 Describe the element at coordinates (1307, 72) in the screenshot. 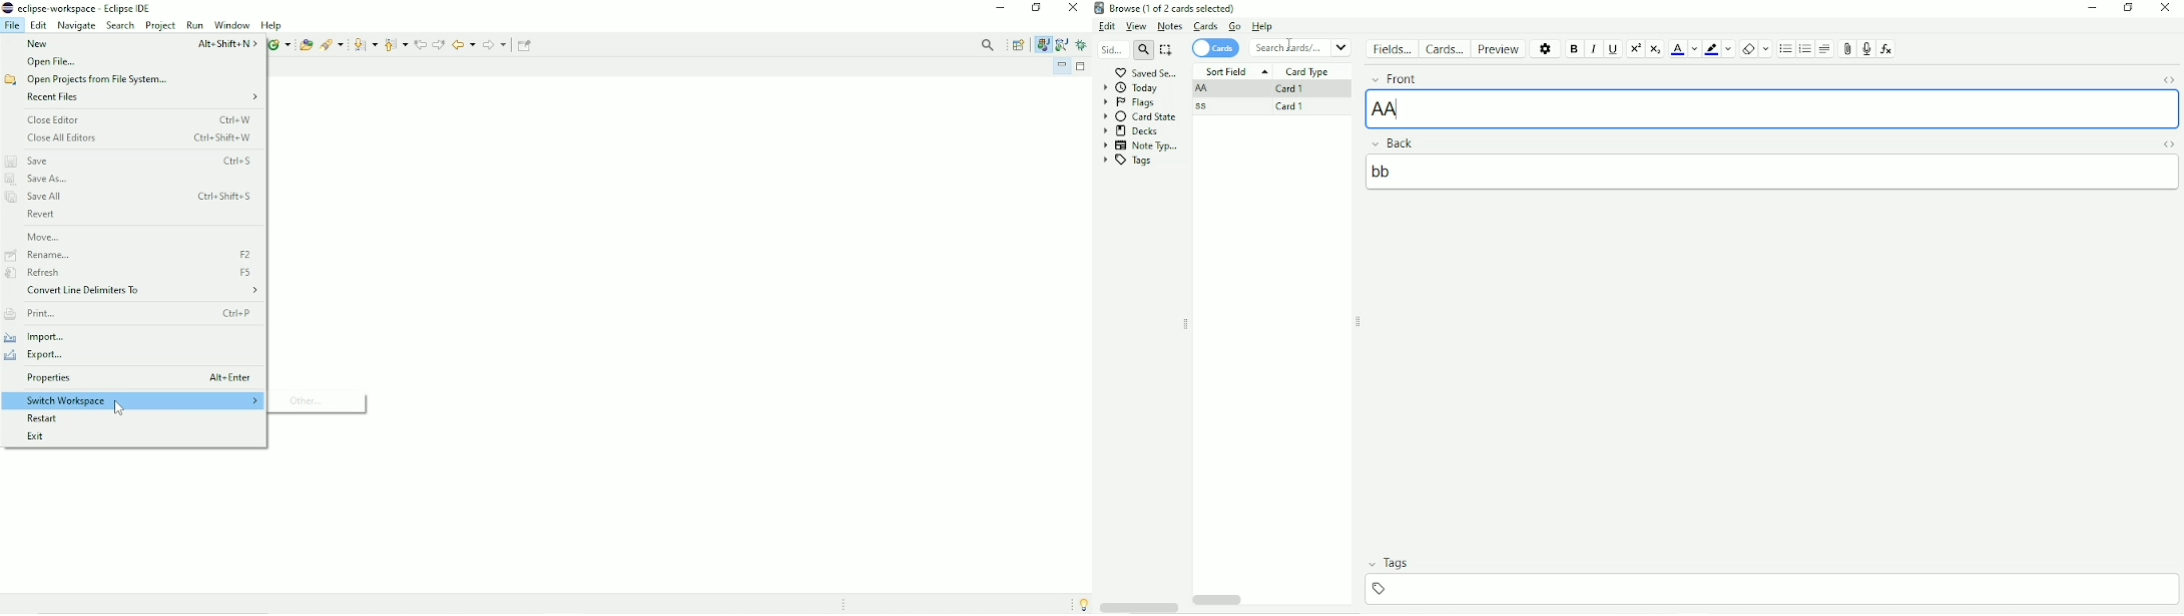

I see `Card Type` at that location.